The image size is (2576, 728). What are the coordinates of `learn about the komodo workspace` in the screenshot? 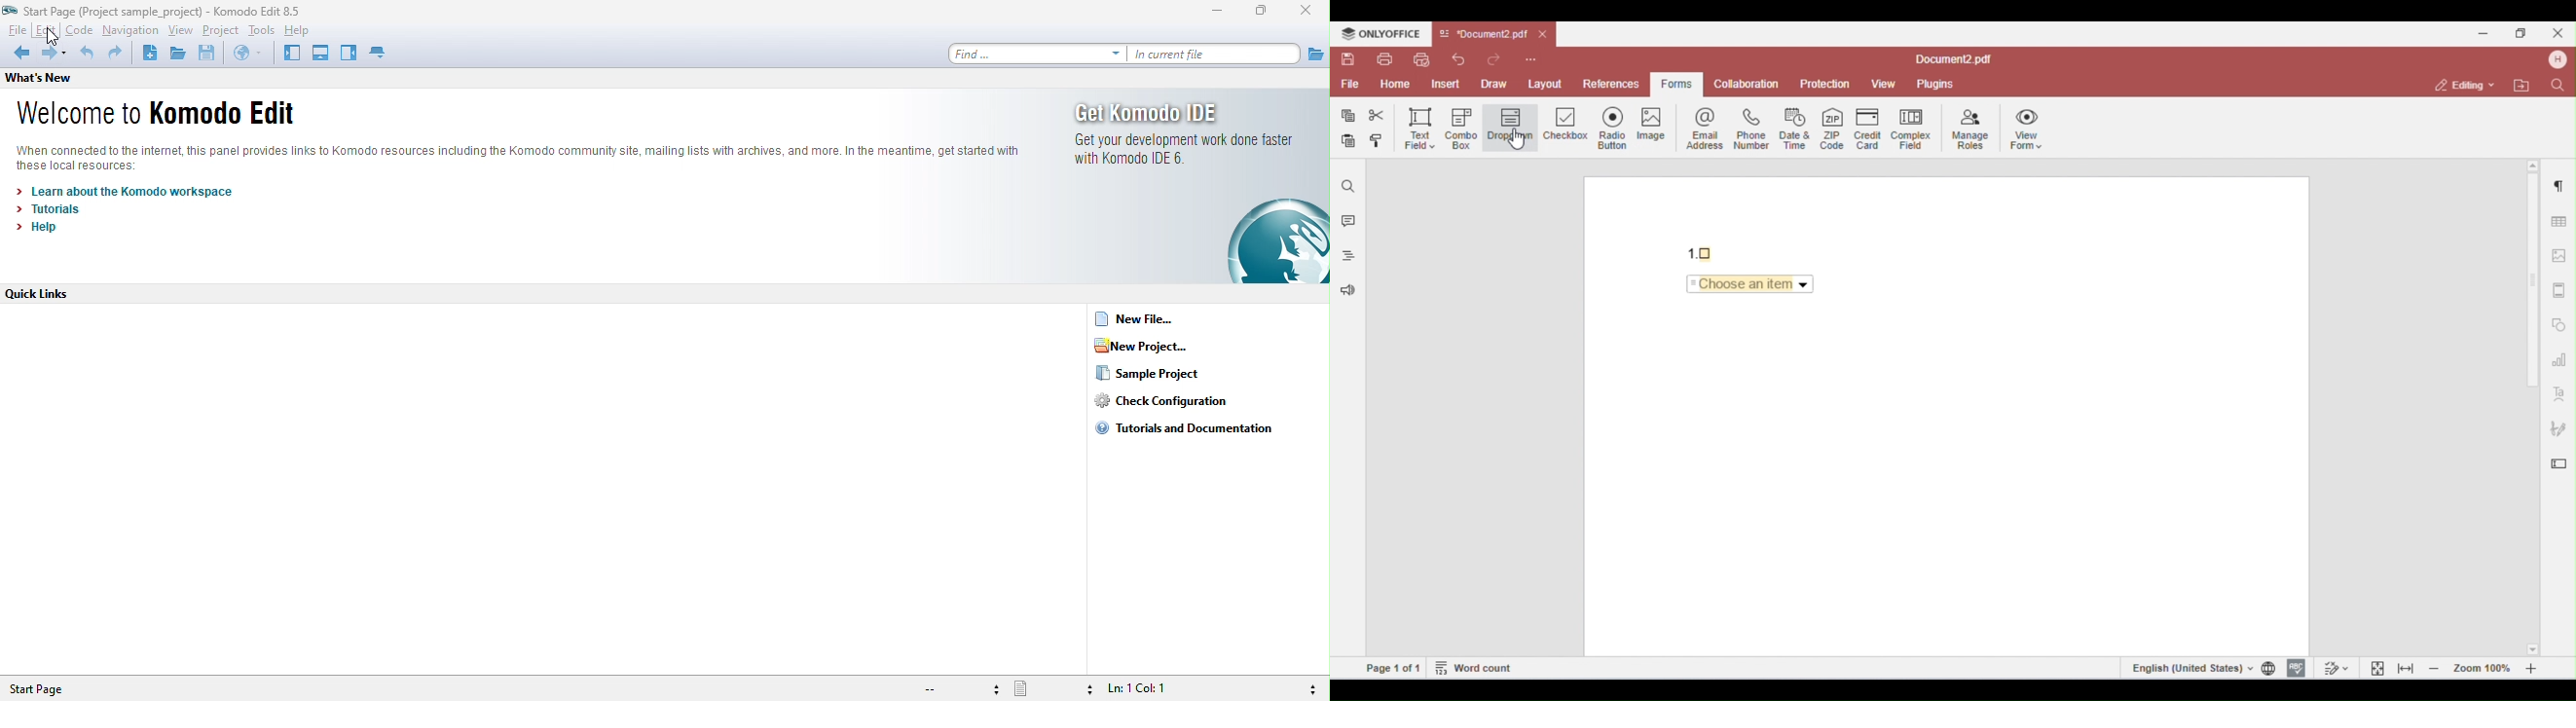 It's located at (116, 193).